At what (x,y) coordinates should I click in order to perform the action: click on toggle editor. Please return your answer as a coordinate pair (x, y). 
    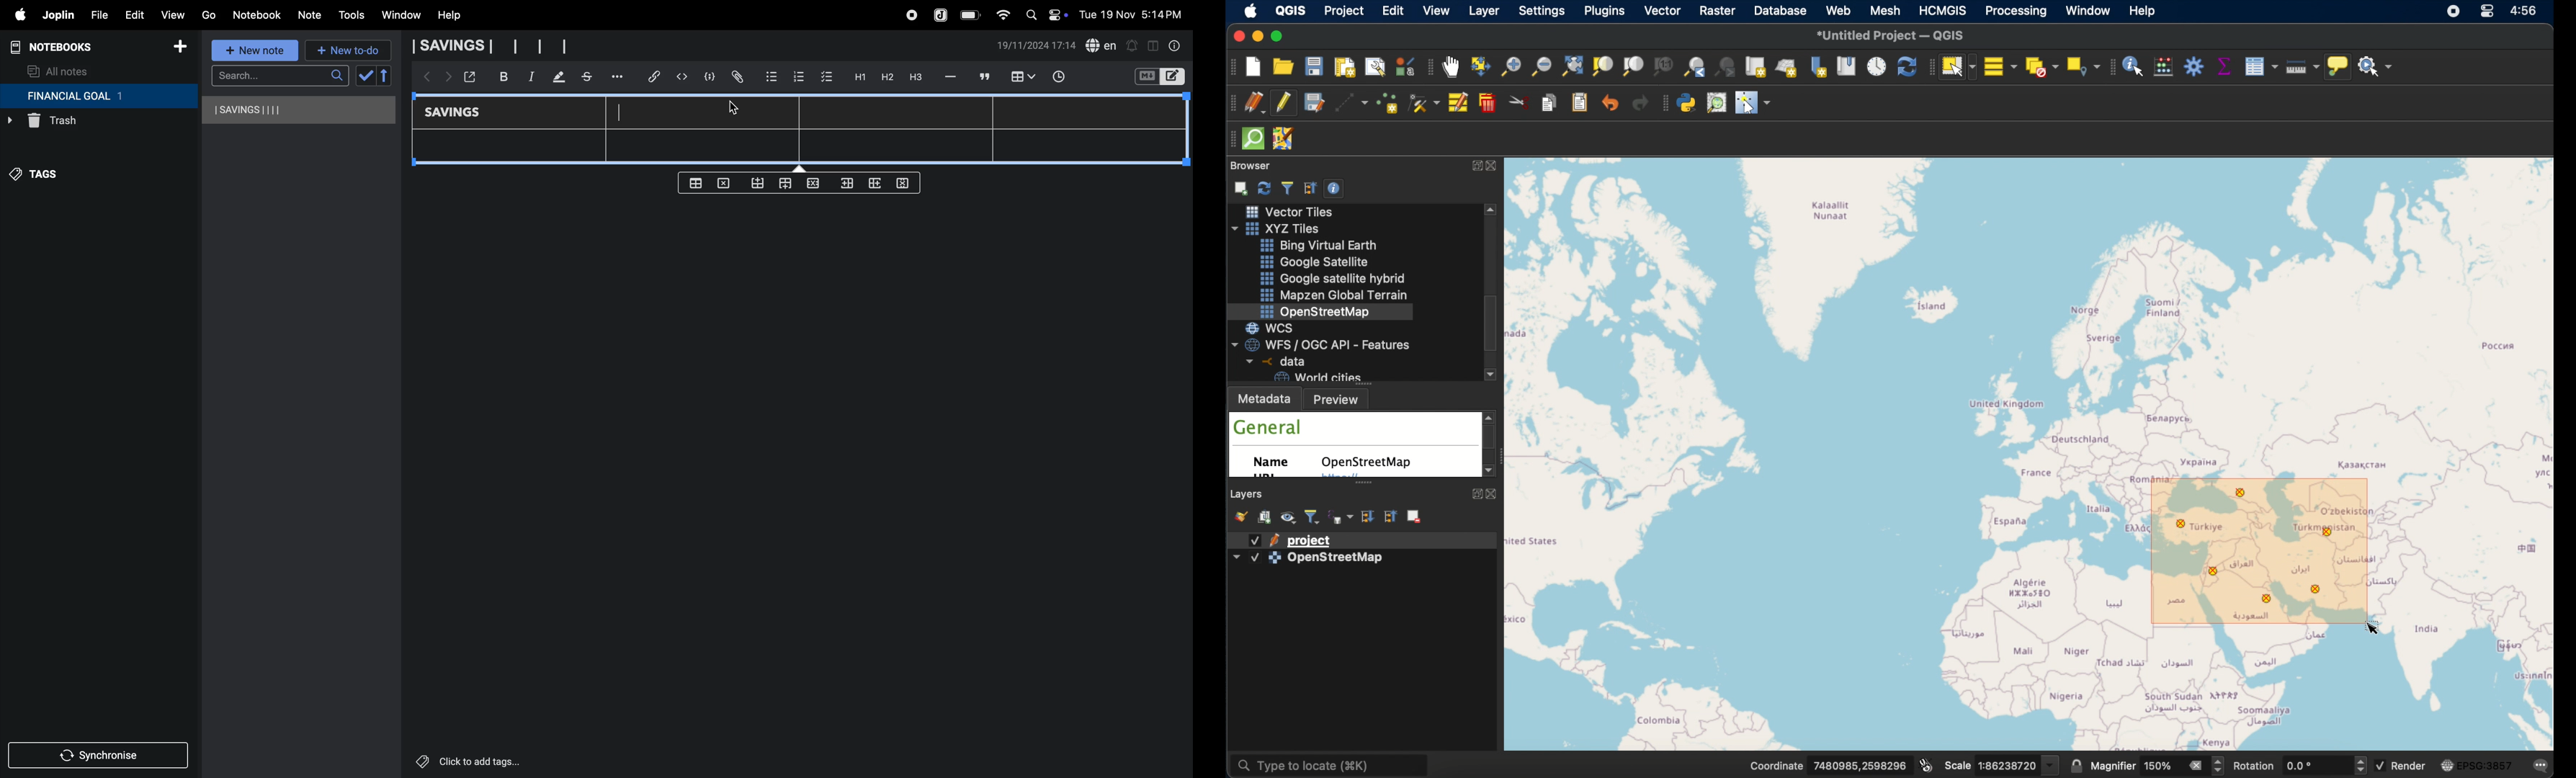
    Looking at the image, I should click on (1153, 44).